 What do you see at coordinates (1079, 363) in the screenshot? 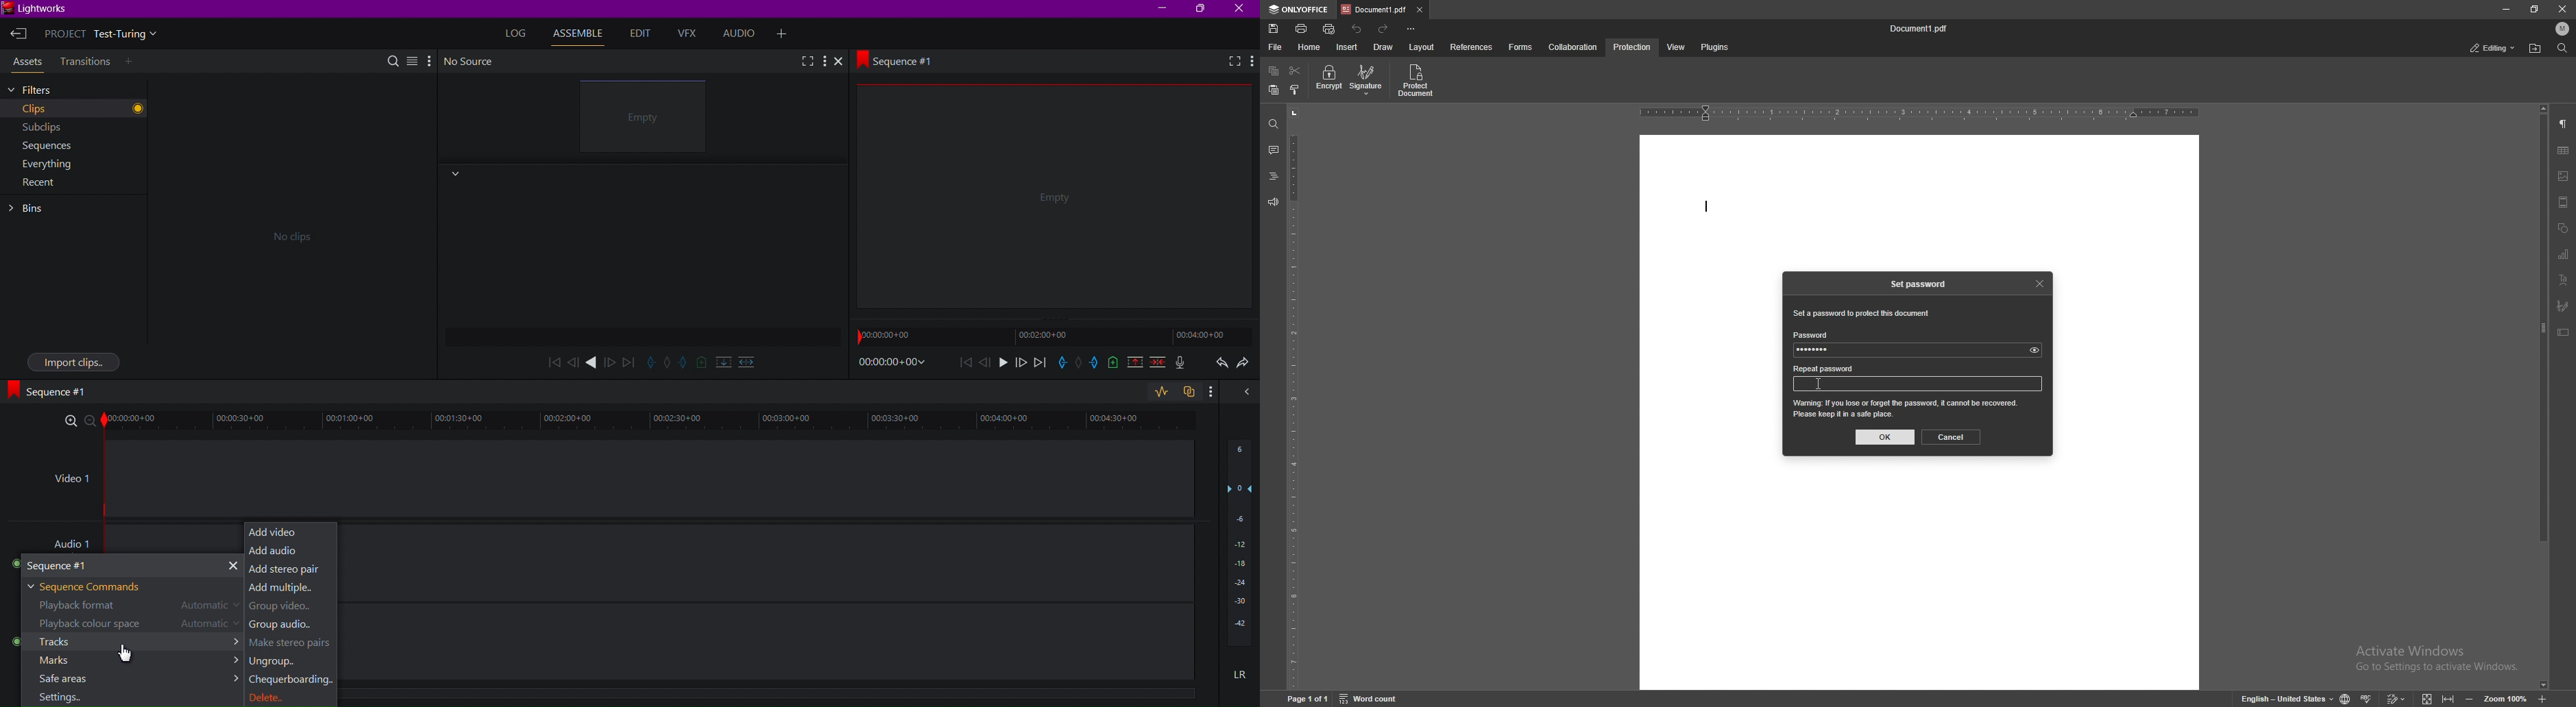
I see `hold` at bounding box center [1079, 363].